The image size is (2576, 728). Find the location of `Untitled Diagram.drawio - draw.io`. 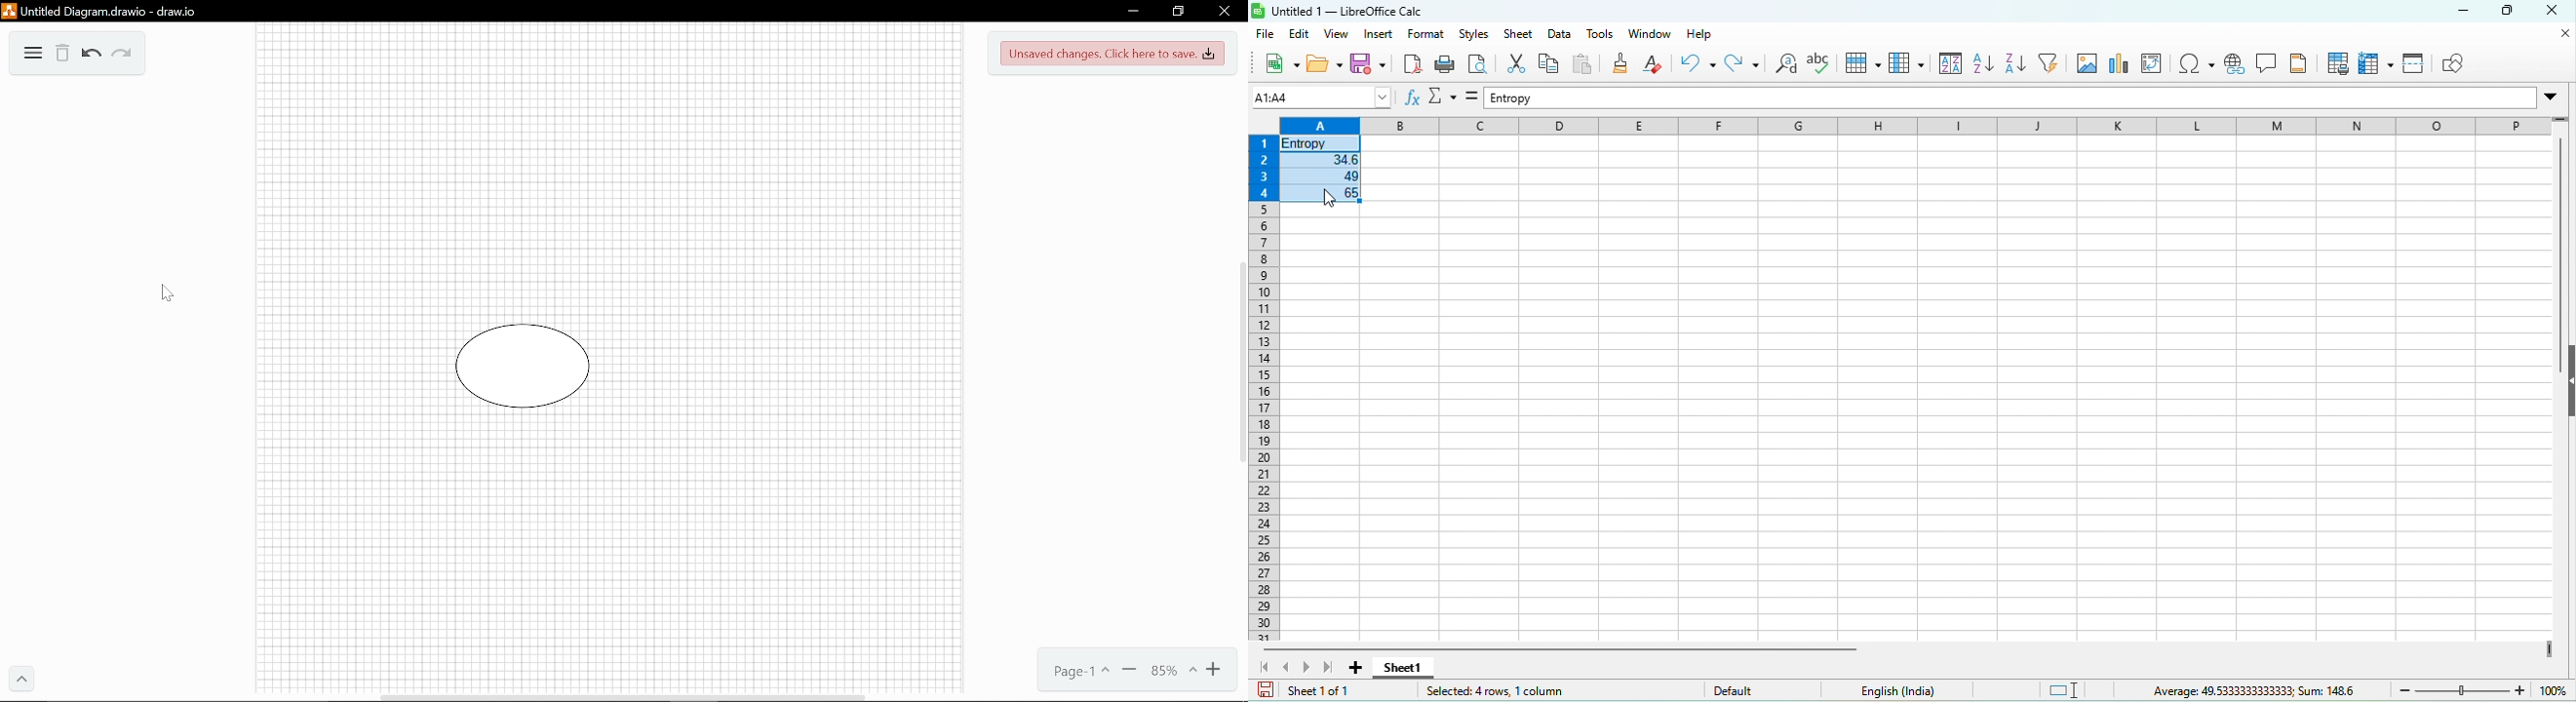

Untitled Diagram.drawio - draw.io is located at coordinates (103, 12).